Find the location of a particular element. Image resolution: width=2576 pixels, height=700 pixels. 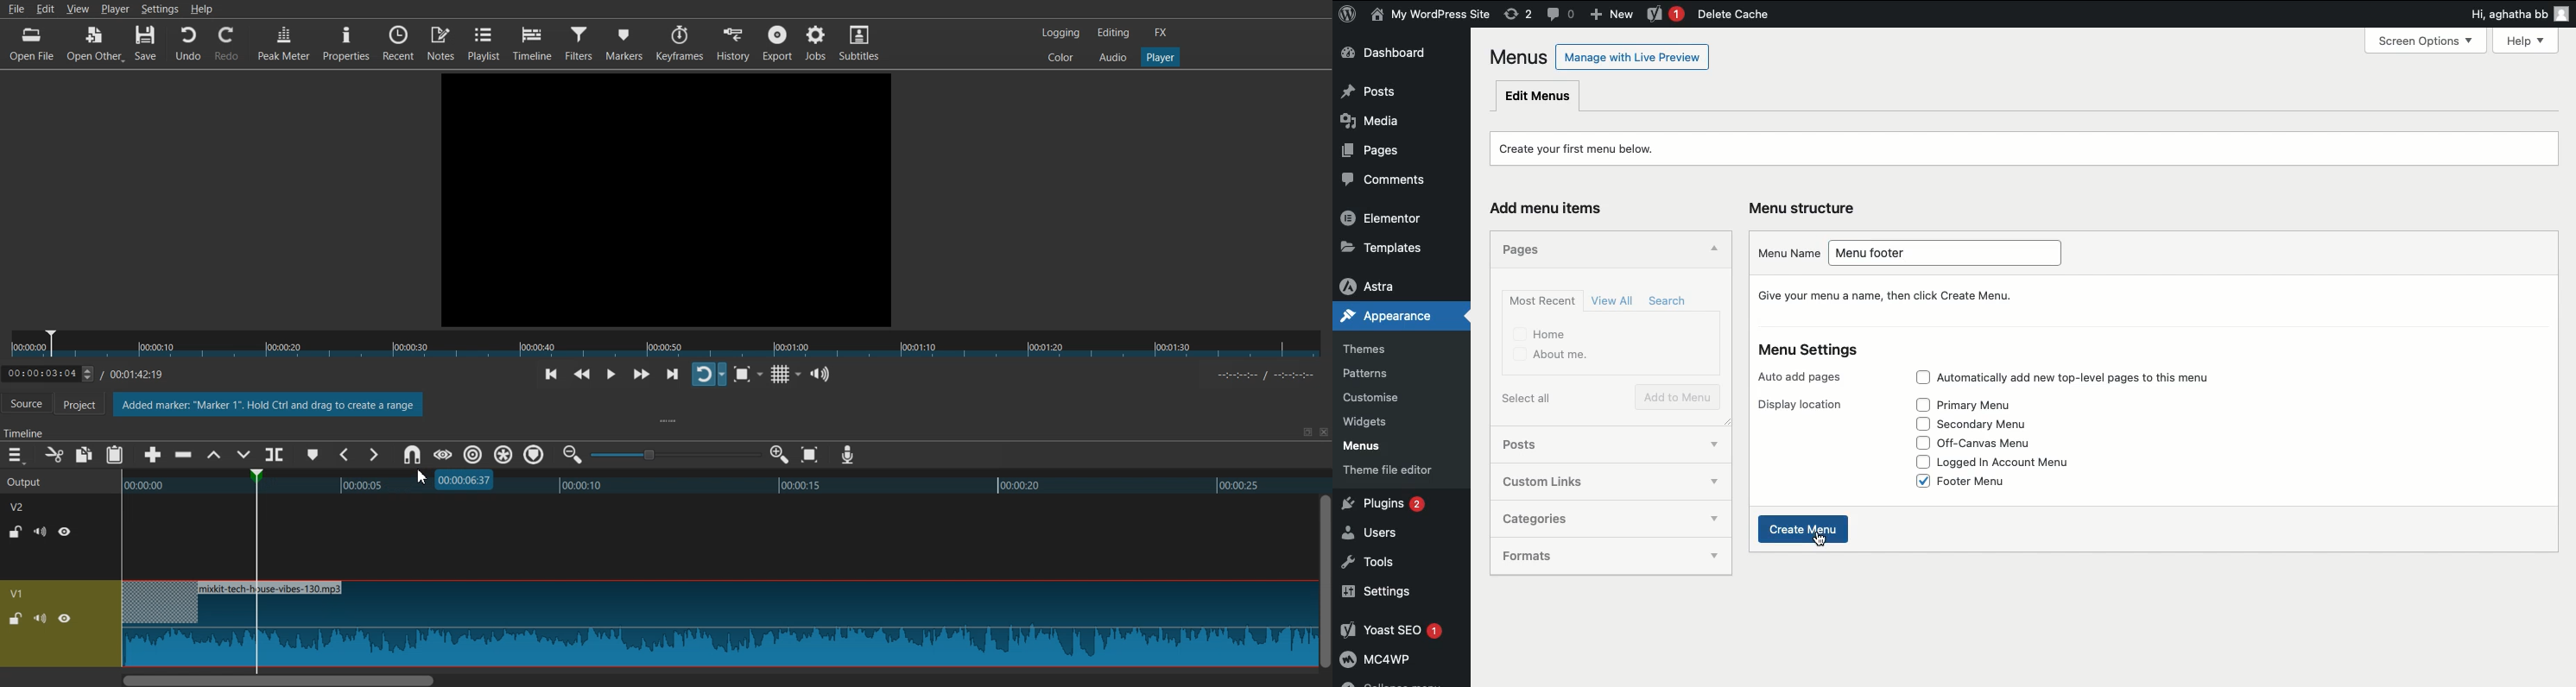

Player is located at coordinates (1162, 58).